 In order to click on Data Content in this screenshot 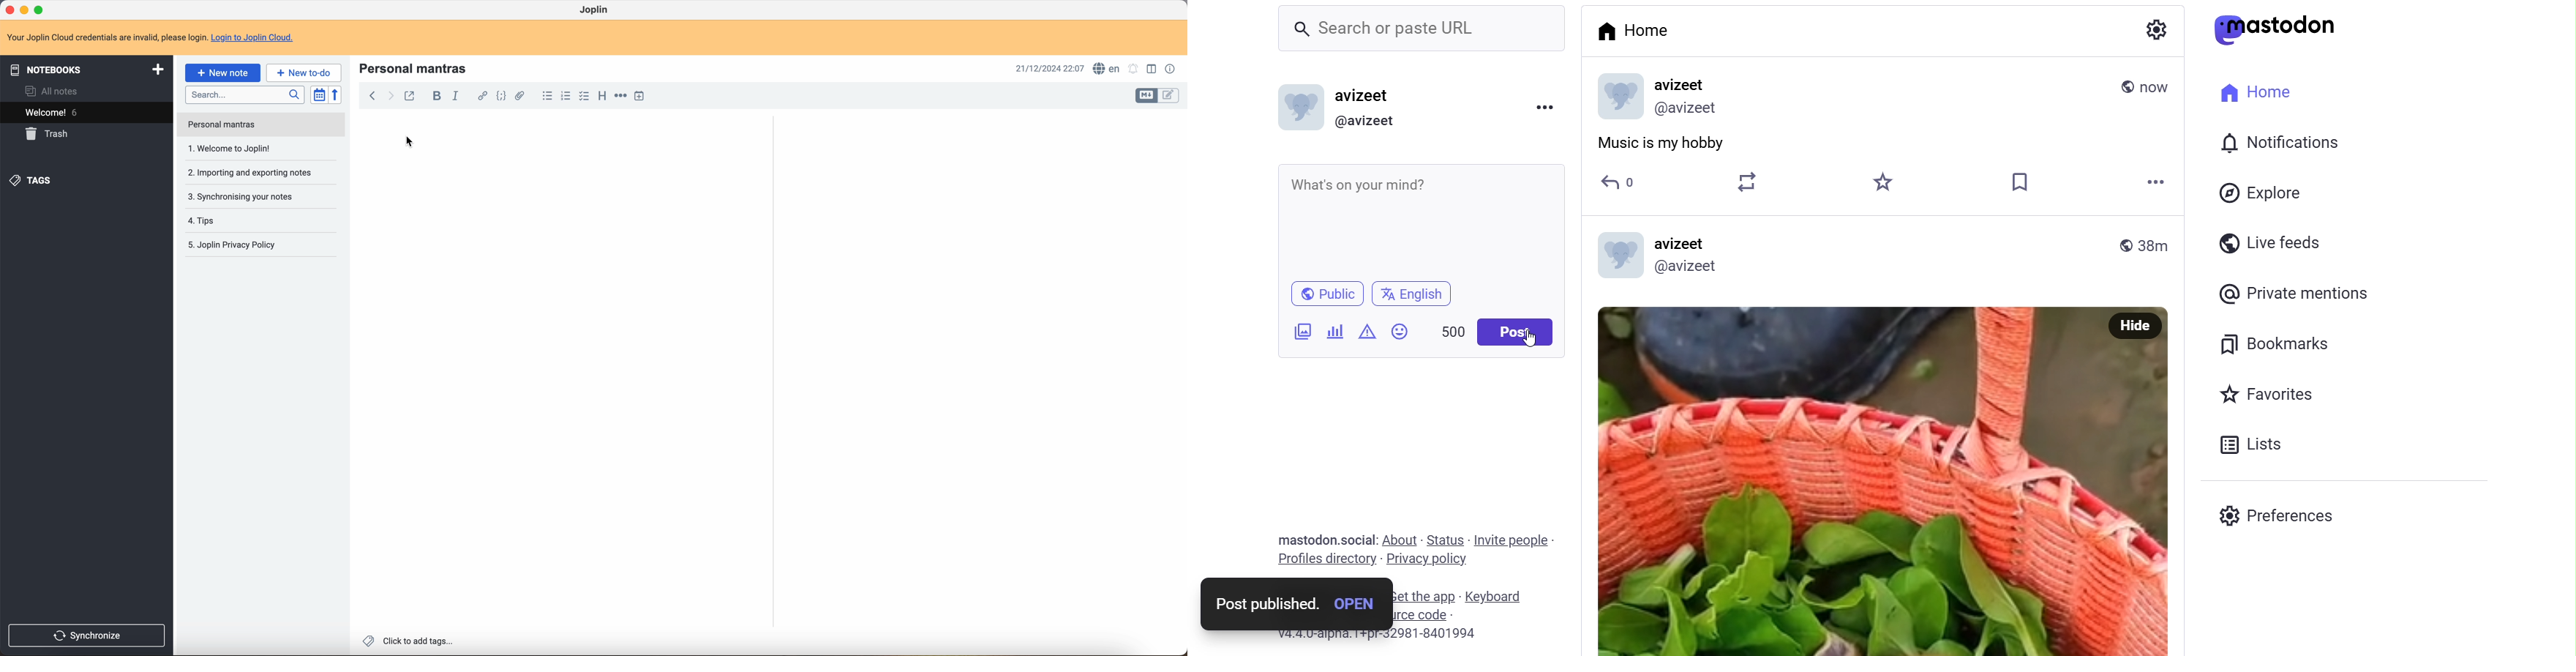, I will do `click(1369, 330)`.